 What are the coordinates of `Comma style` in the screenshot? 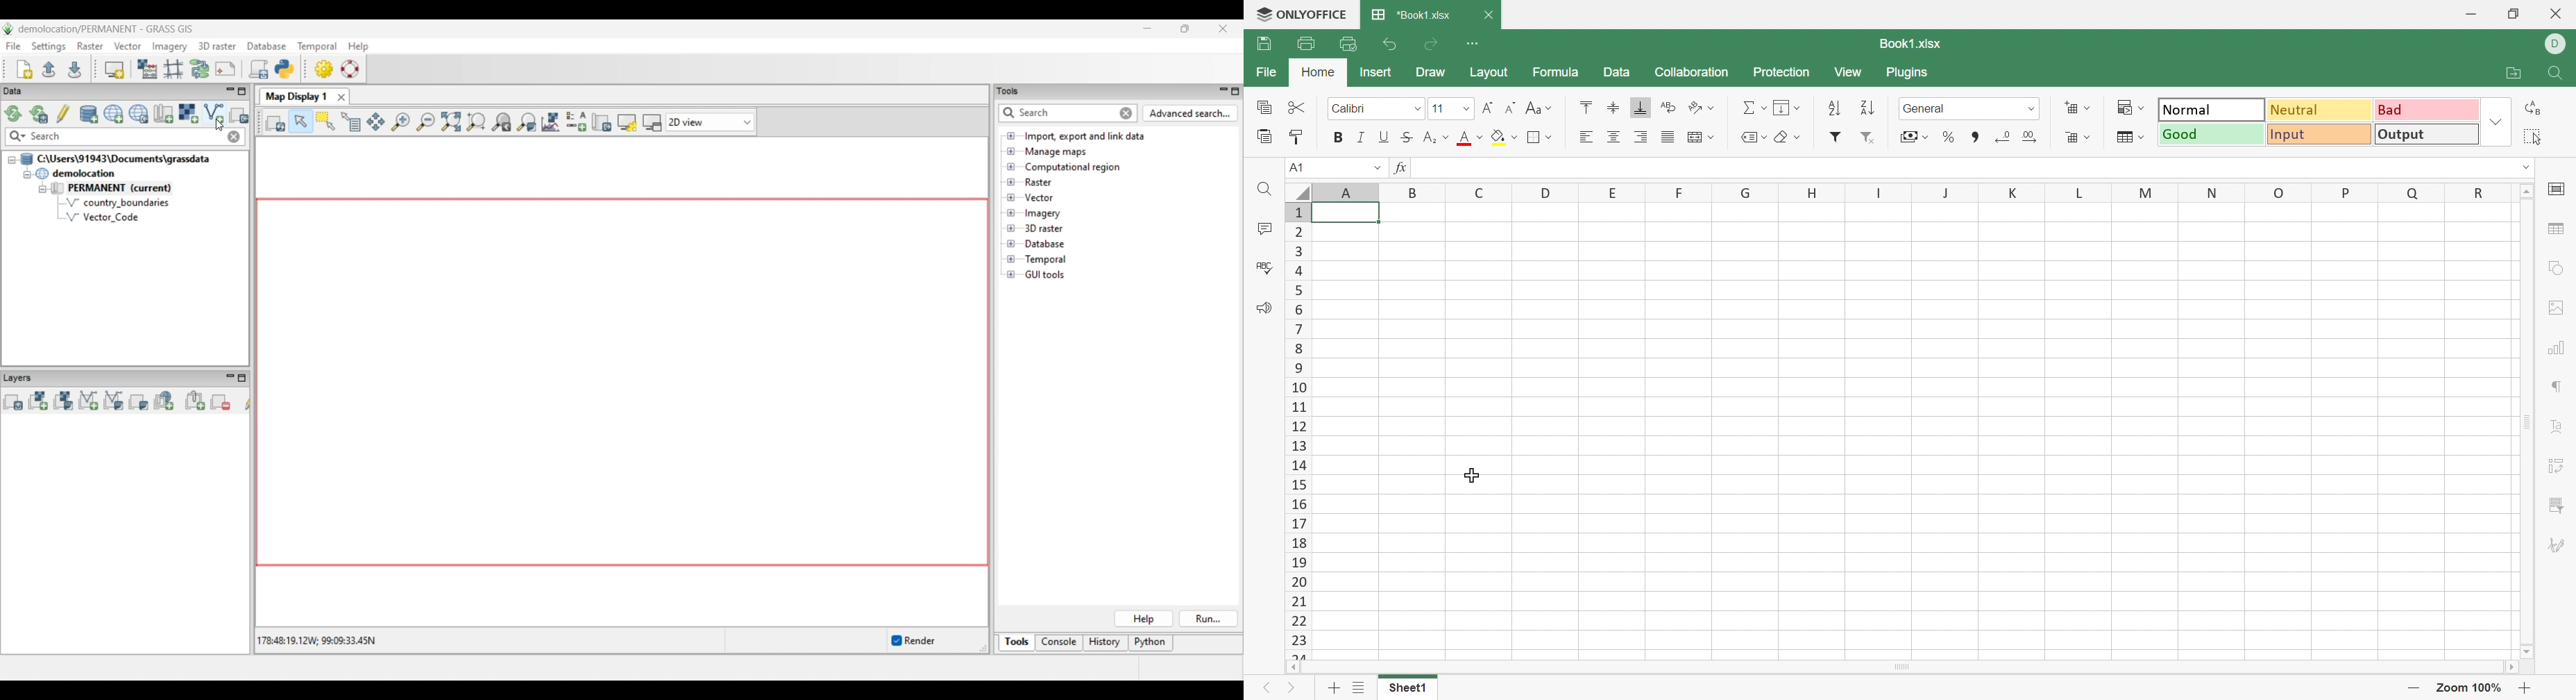 It's located at (1976, 136).